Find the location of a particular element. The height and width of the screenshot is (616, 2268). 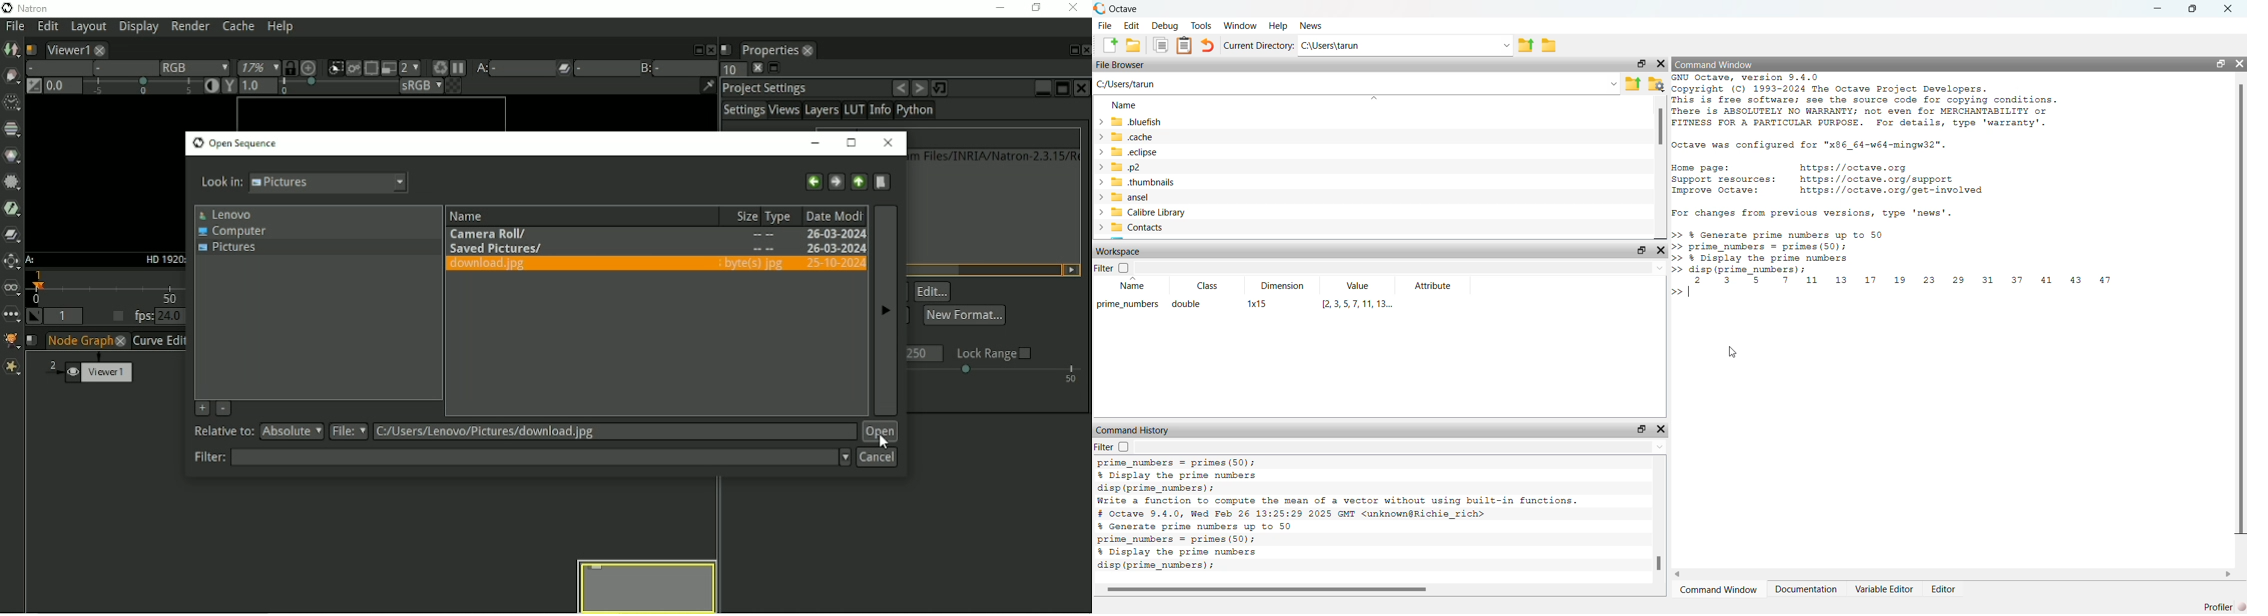

scroll bar is located at coordinates (1659, 563).